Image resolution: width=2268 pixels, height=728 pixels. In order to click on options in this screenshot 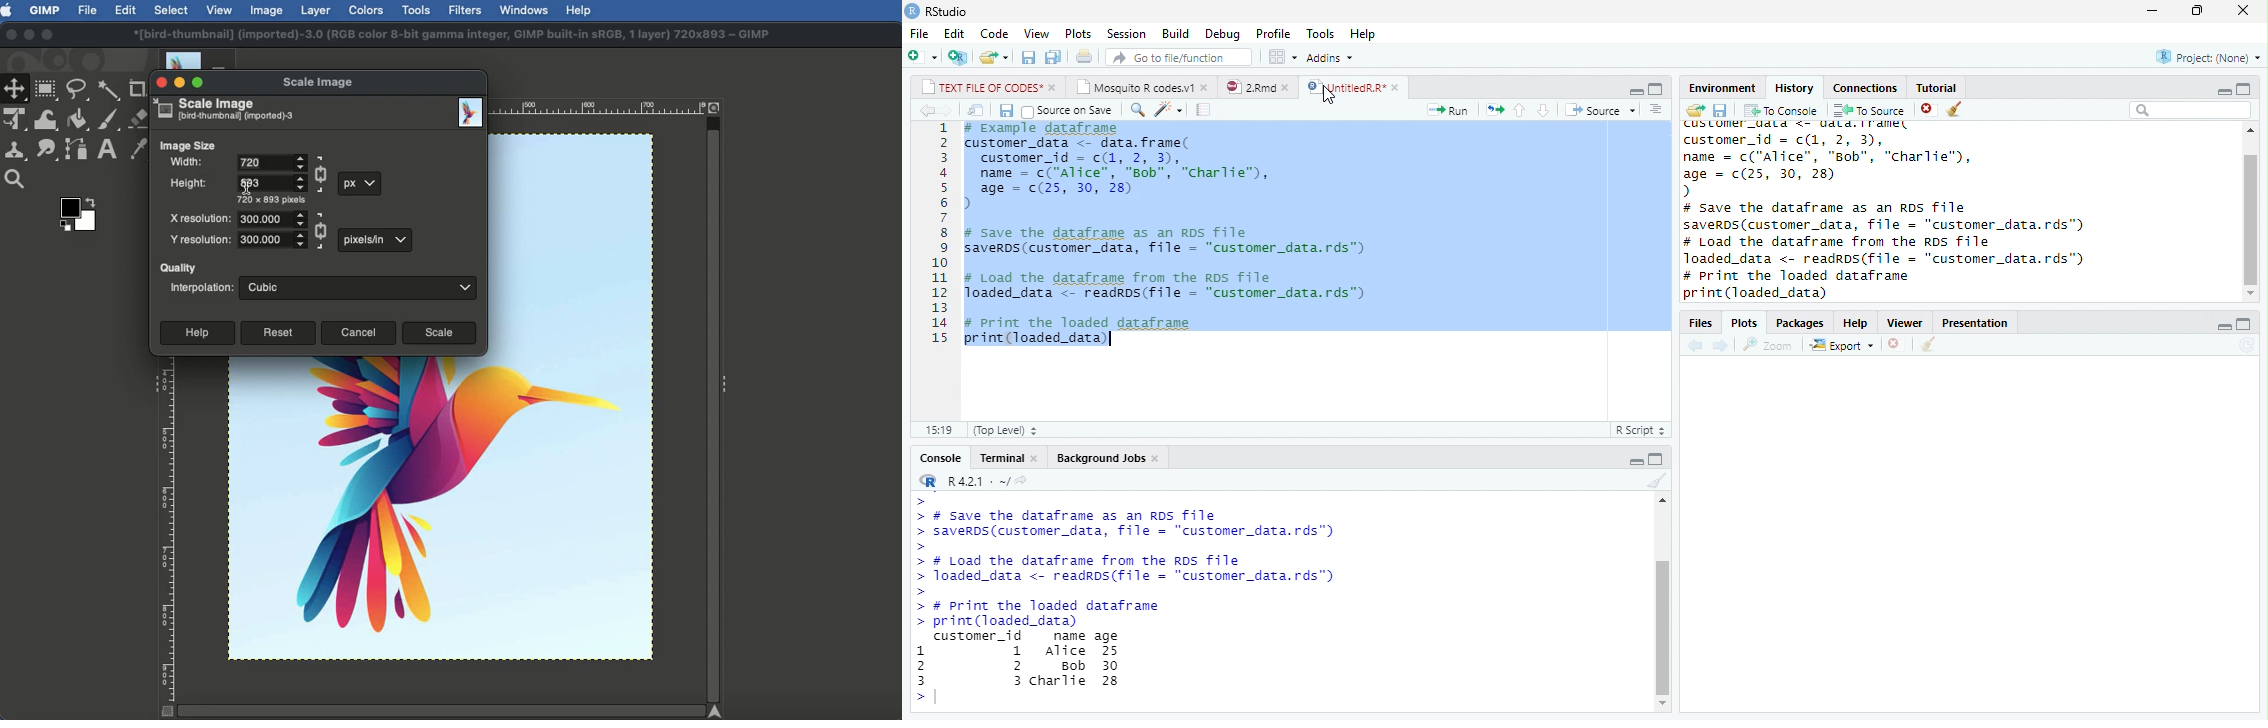, I will do `click(1282, 57)`.